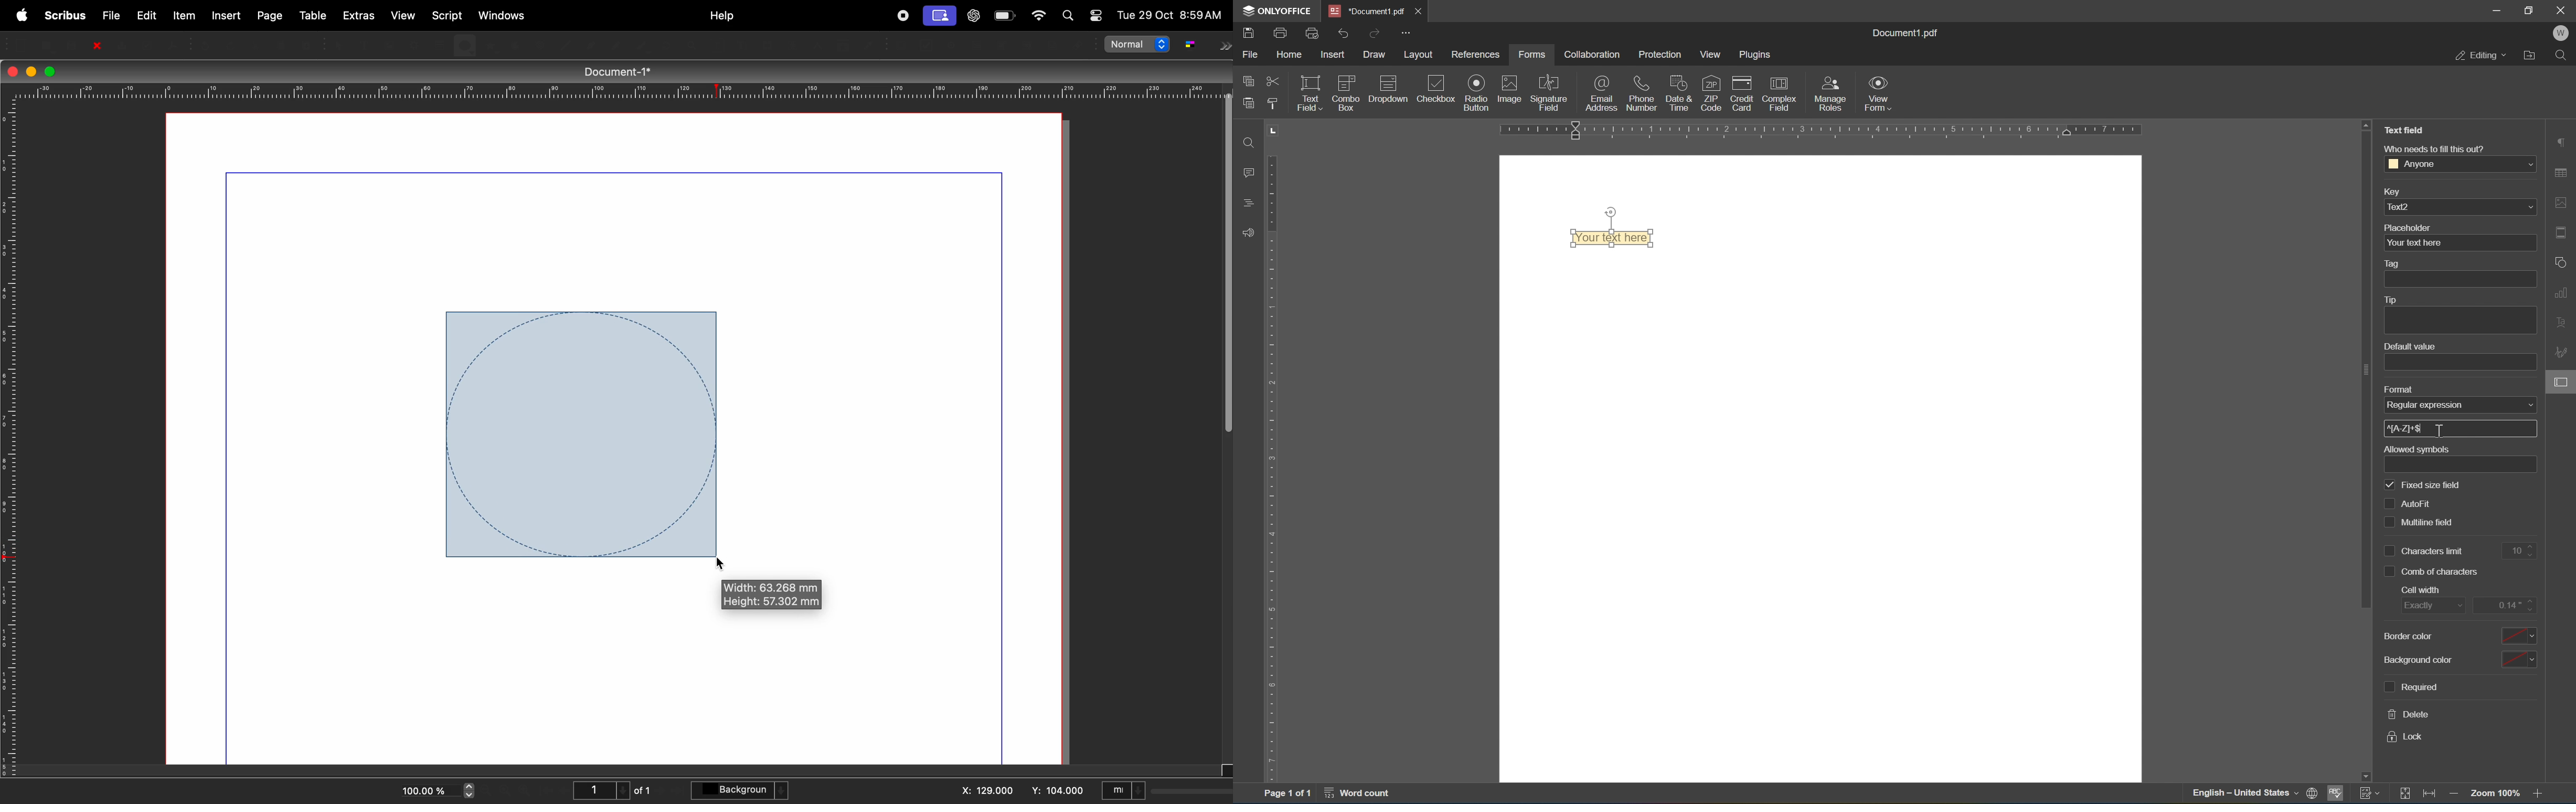  I want to click on tip, so click(2391, 299).